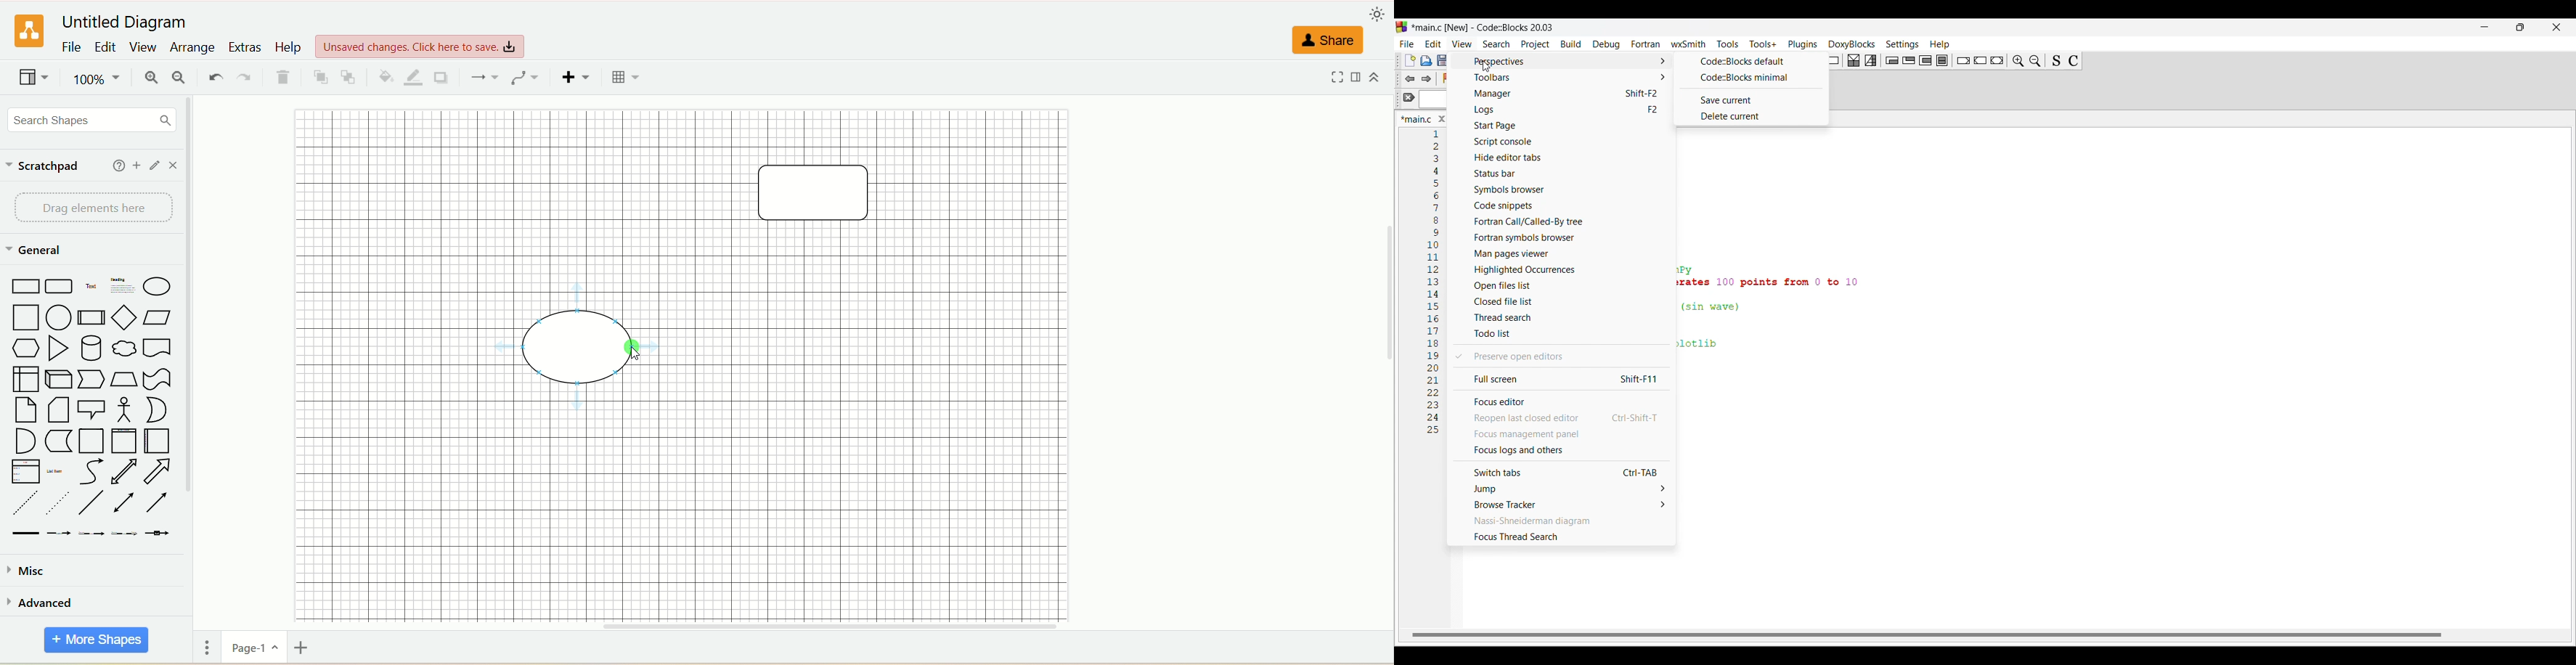 The height and width of the screenshot is (672, 2576). I want to click on add, so click(136, 164).